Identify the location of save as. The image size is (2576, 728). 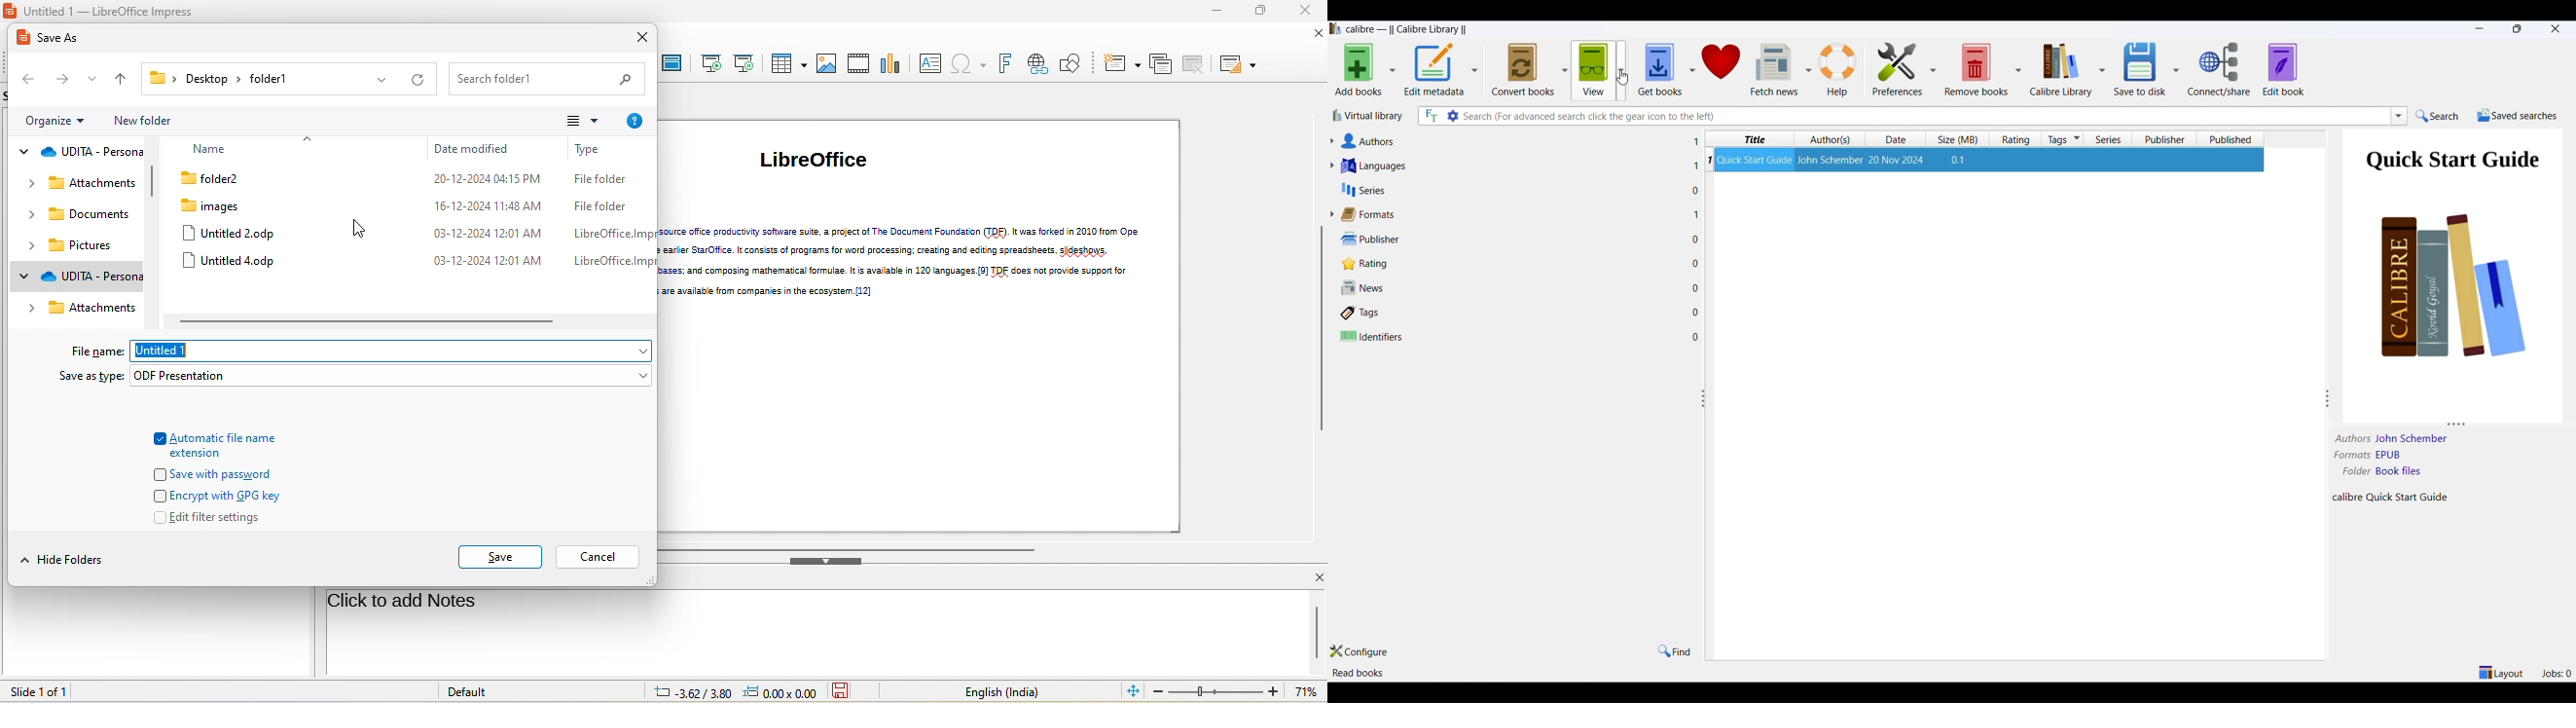
(57, 41).